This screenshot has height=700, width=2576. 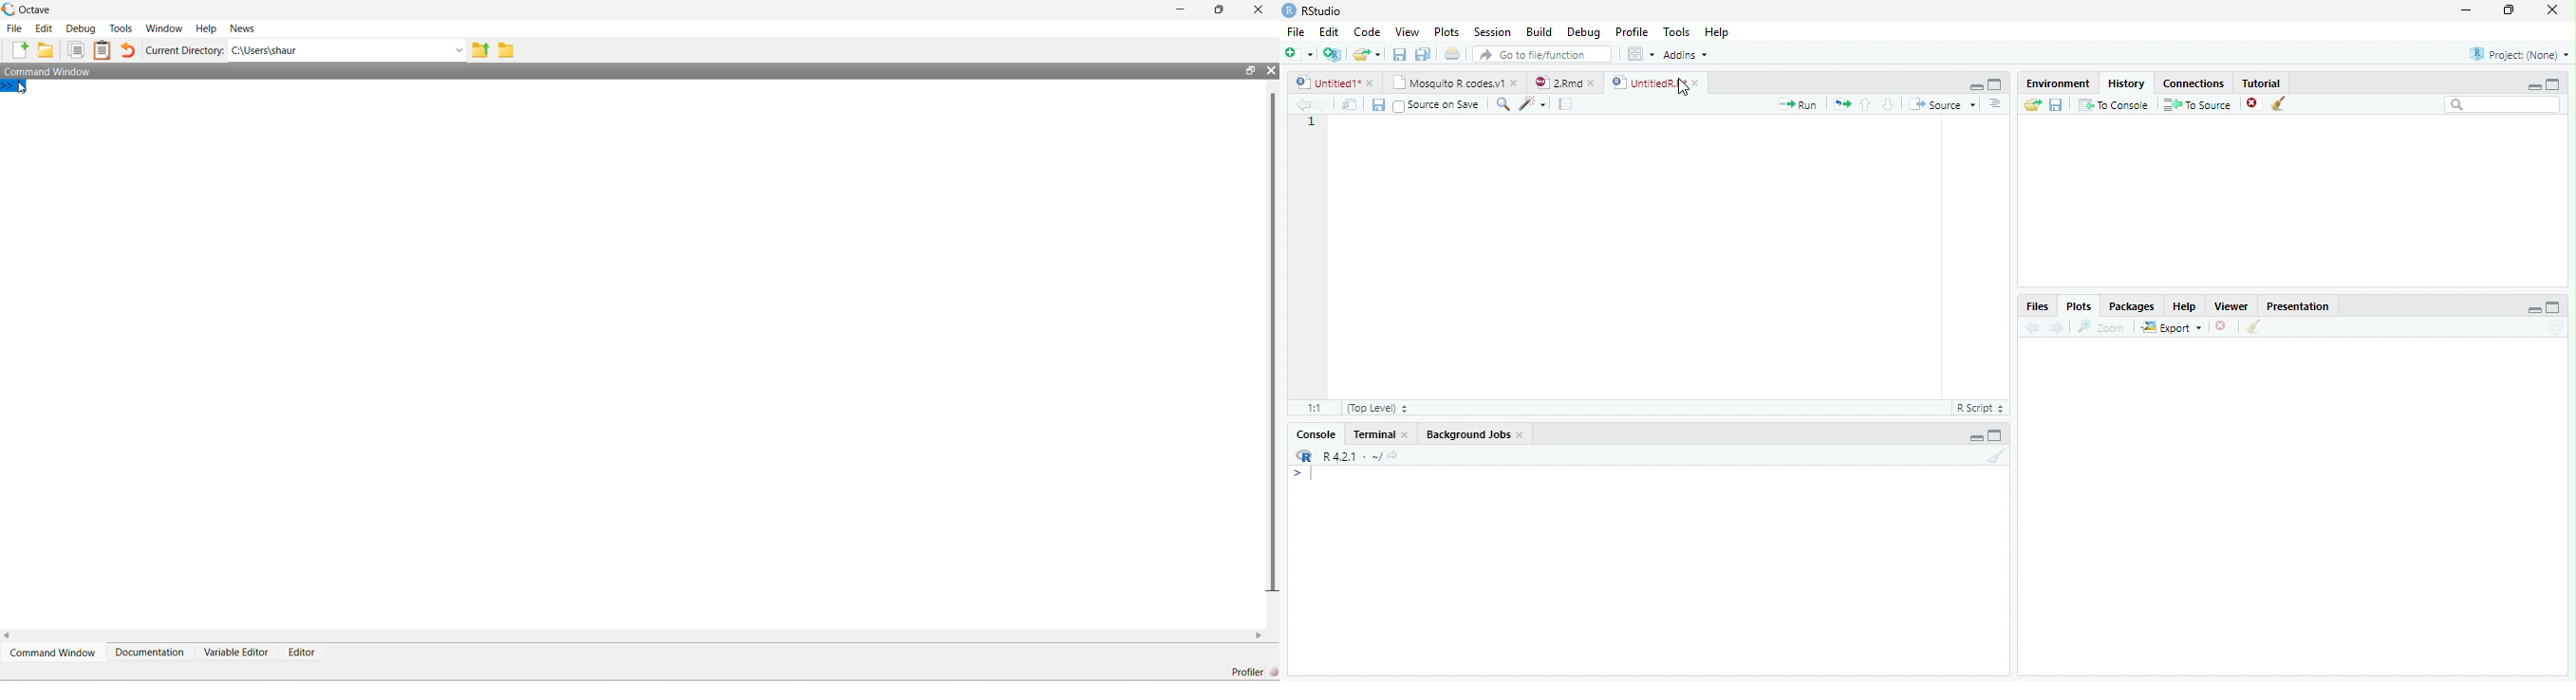 What do you see at coordinates (1683, 88) in the screenshot?
I see `Cursor` at bounding box center [1683, 88].